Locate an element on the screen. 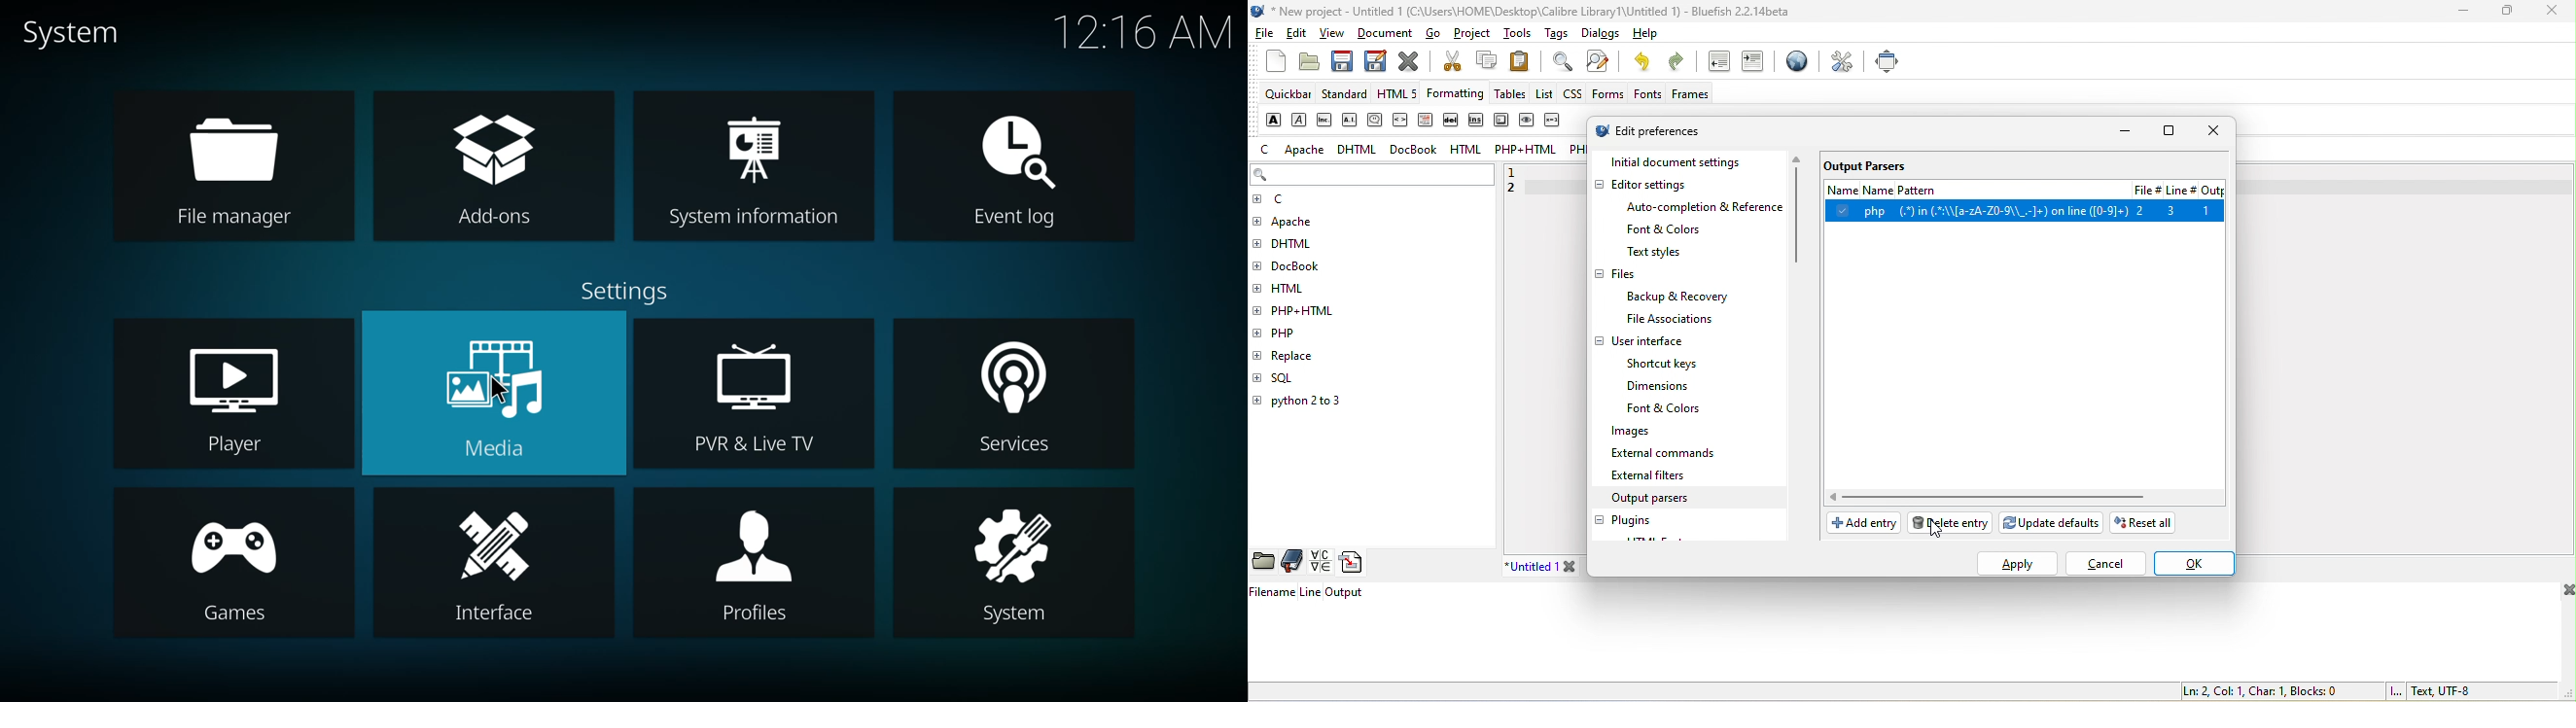 The width and height of the screenshot is (2576, 728). auto completion & reference is located at coordinates (1709, 207).